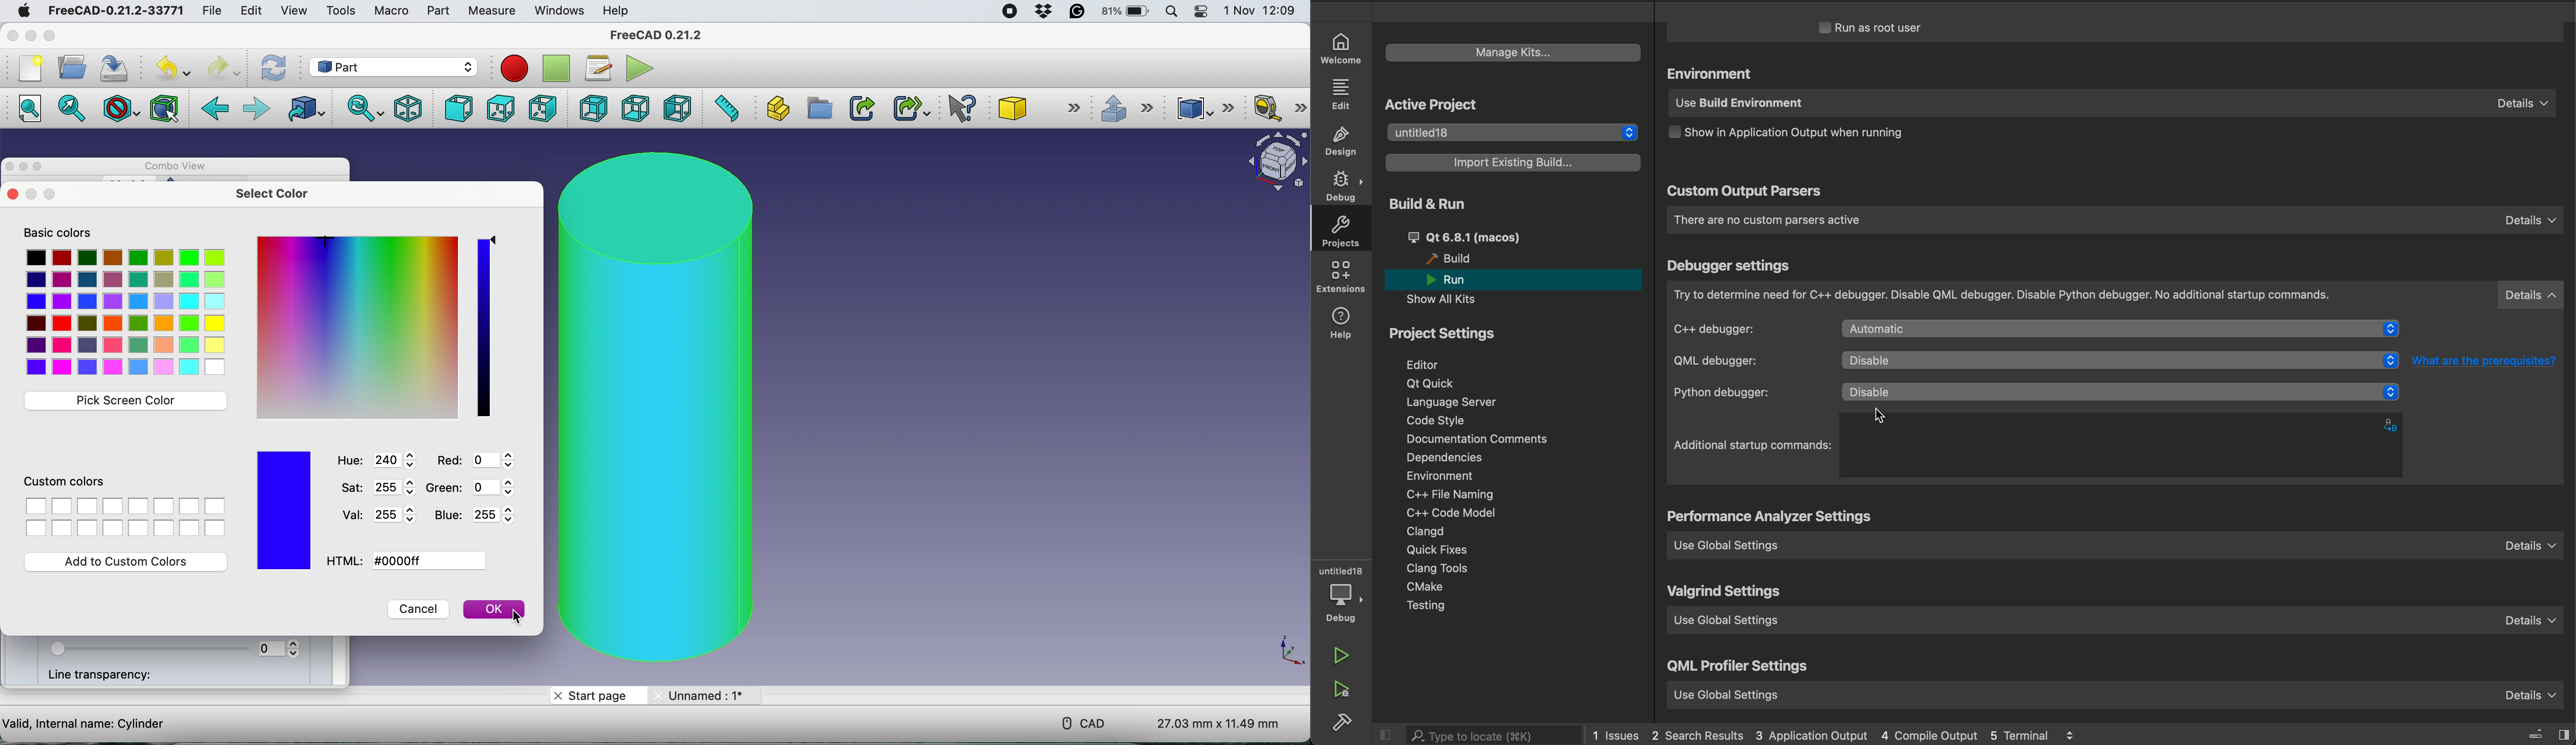 The image size is (2576, 756). What do you see at coordinates (2114, 692) in the screenshot?
I see `use global ` at bounding box center [2114, 692].